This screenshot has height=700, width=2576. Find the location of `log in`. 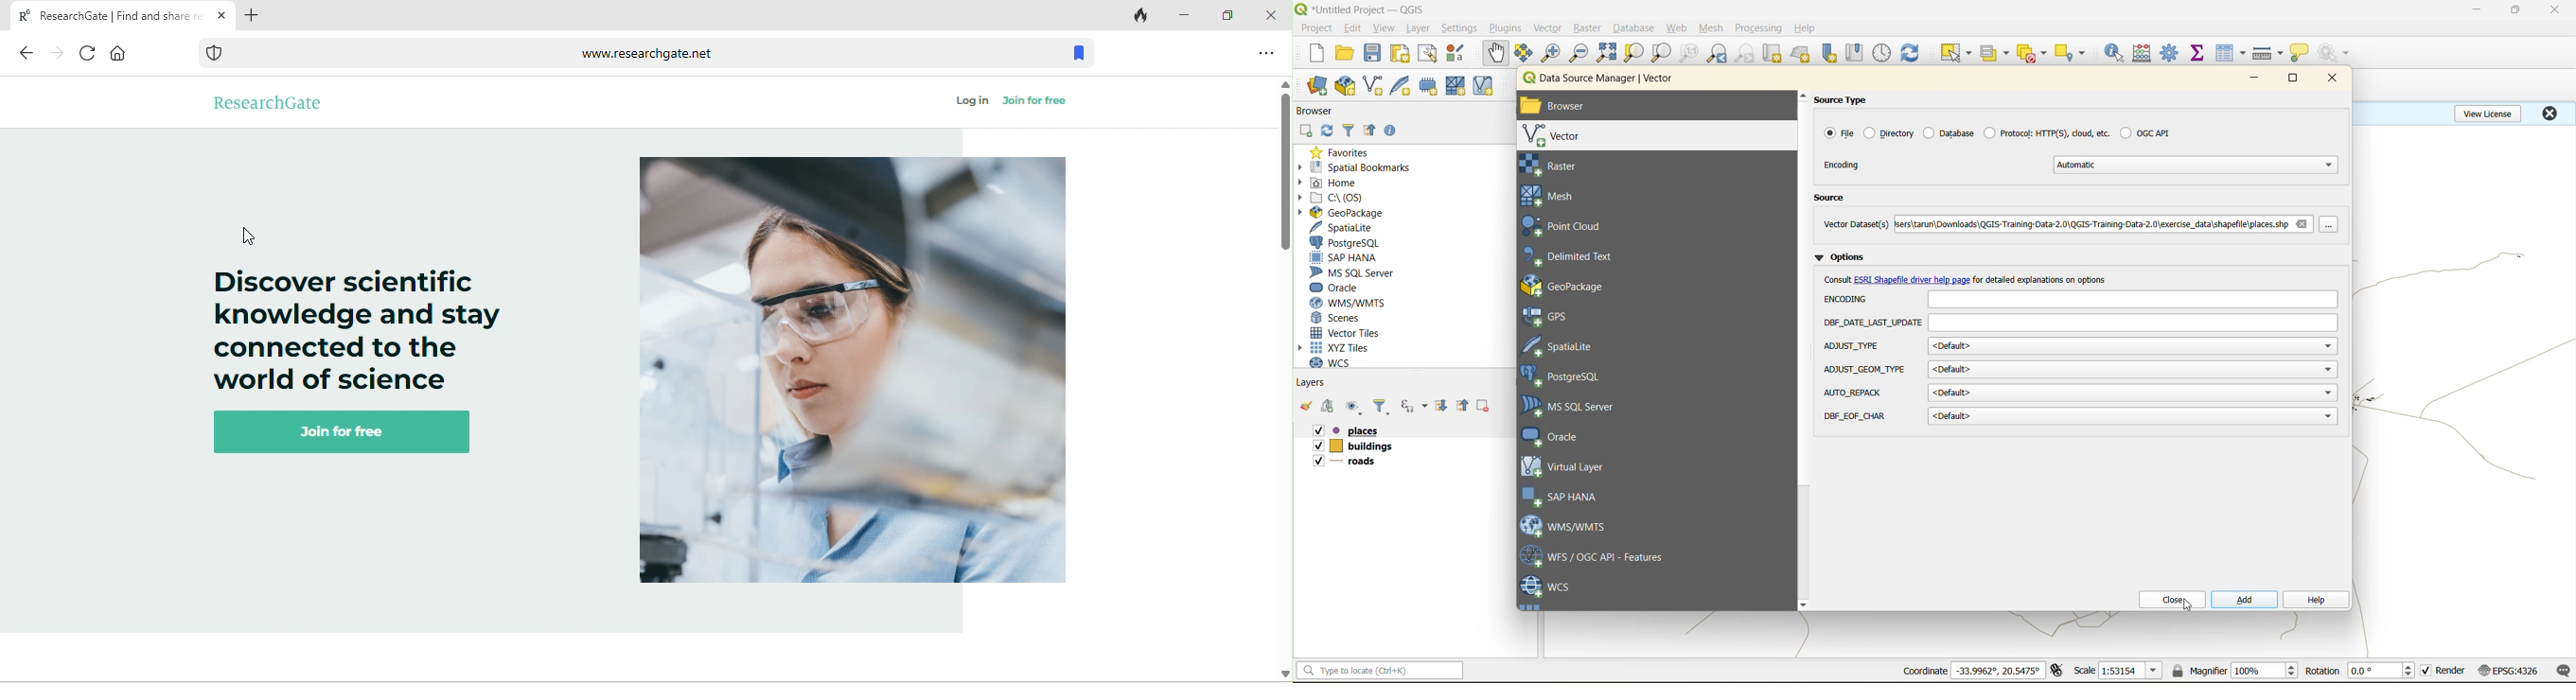

log in is located at coordinates (970, 102).